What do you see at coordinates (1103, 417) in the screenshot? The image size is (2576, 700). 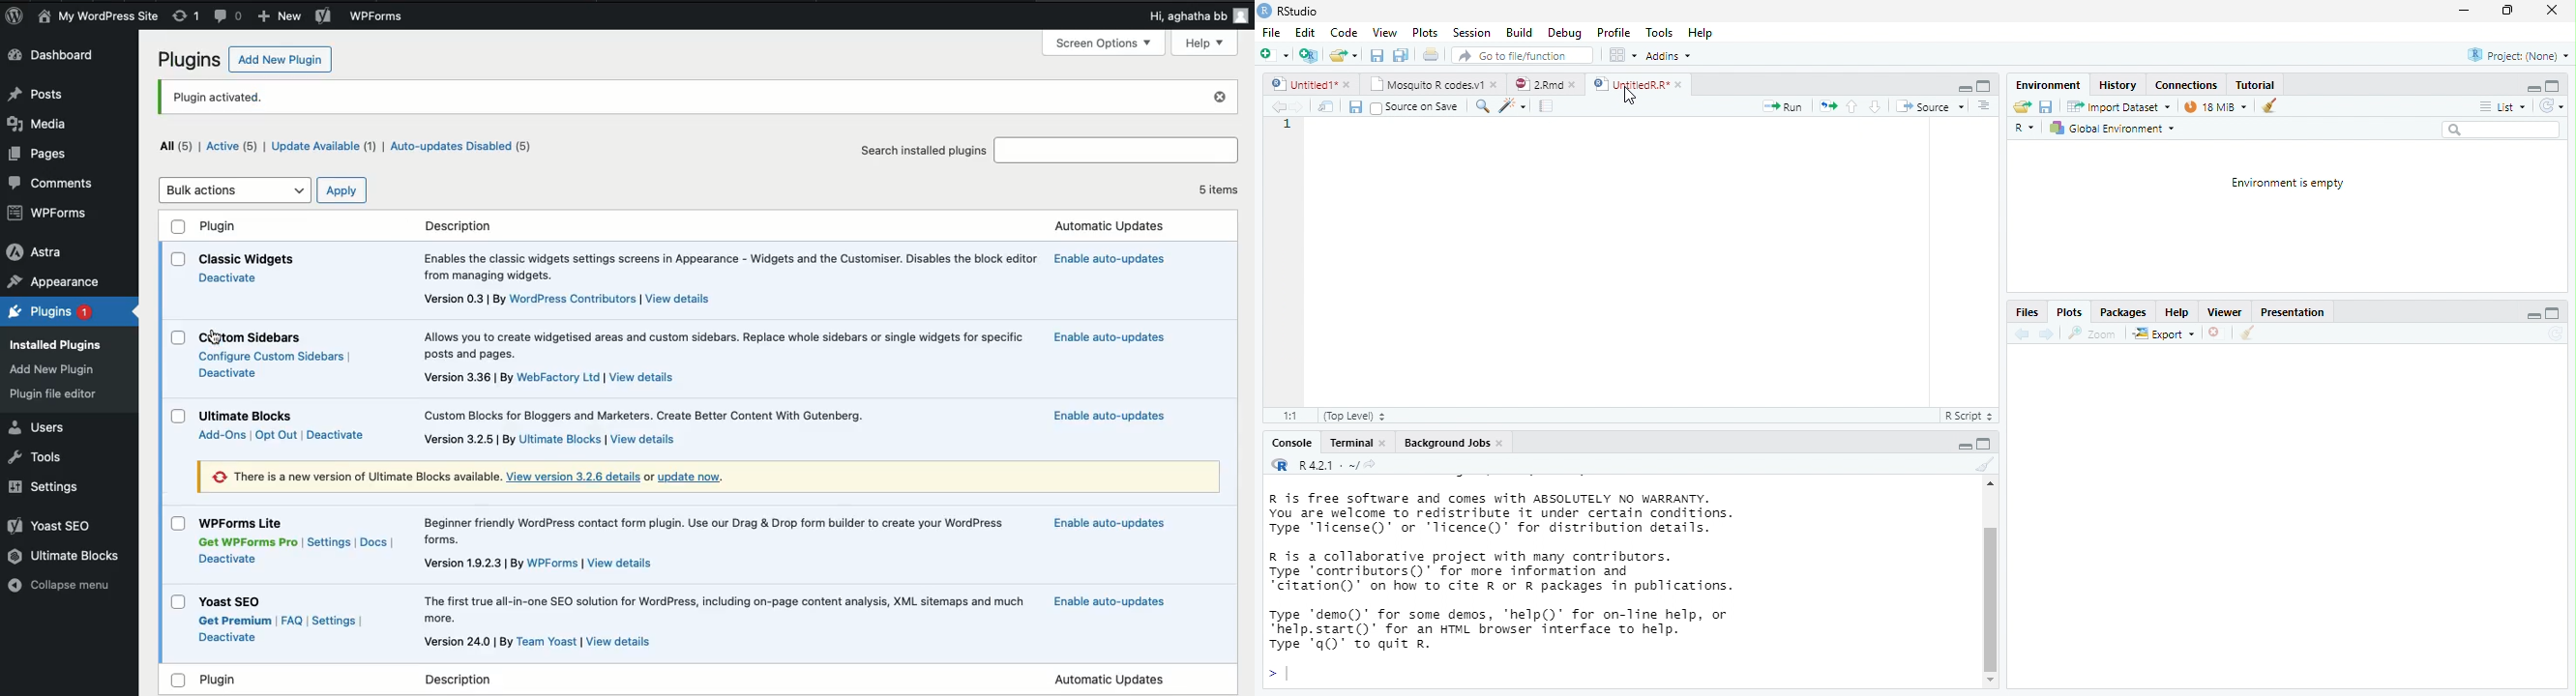 I see `Automatic updates` at bounding box center [1103, 417].